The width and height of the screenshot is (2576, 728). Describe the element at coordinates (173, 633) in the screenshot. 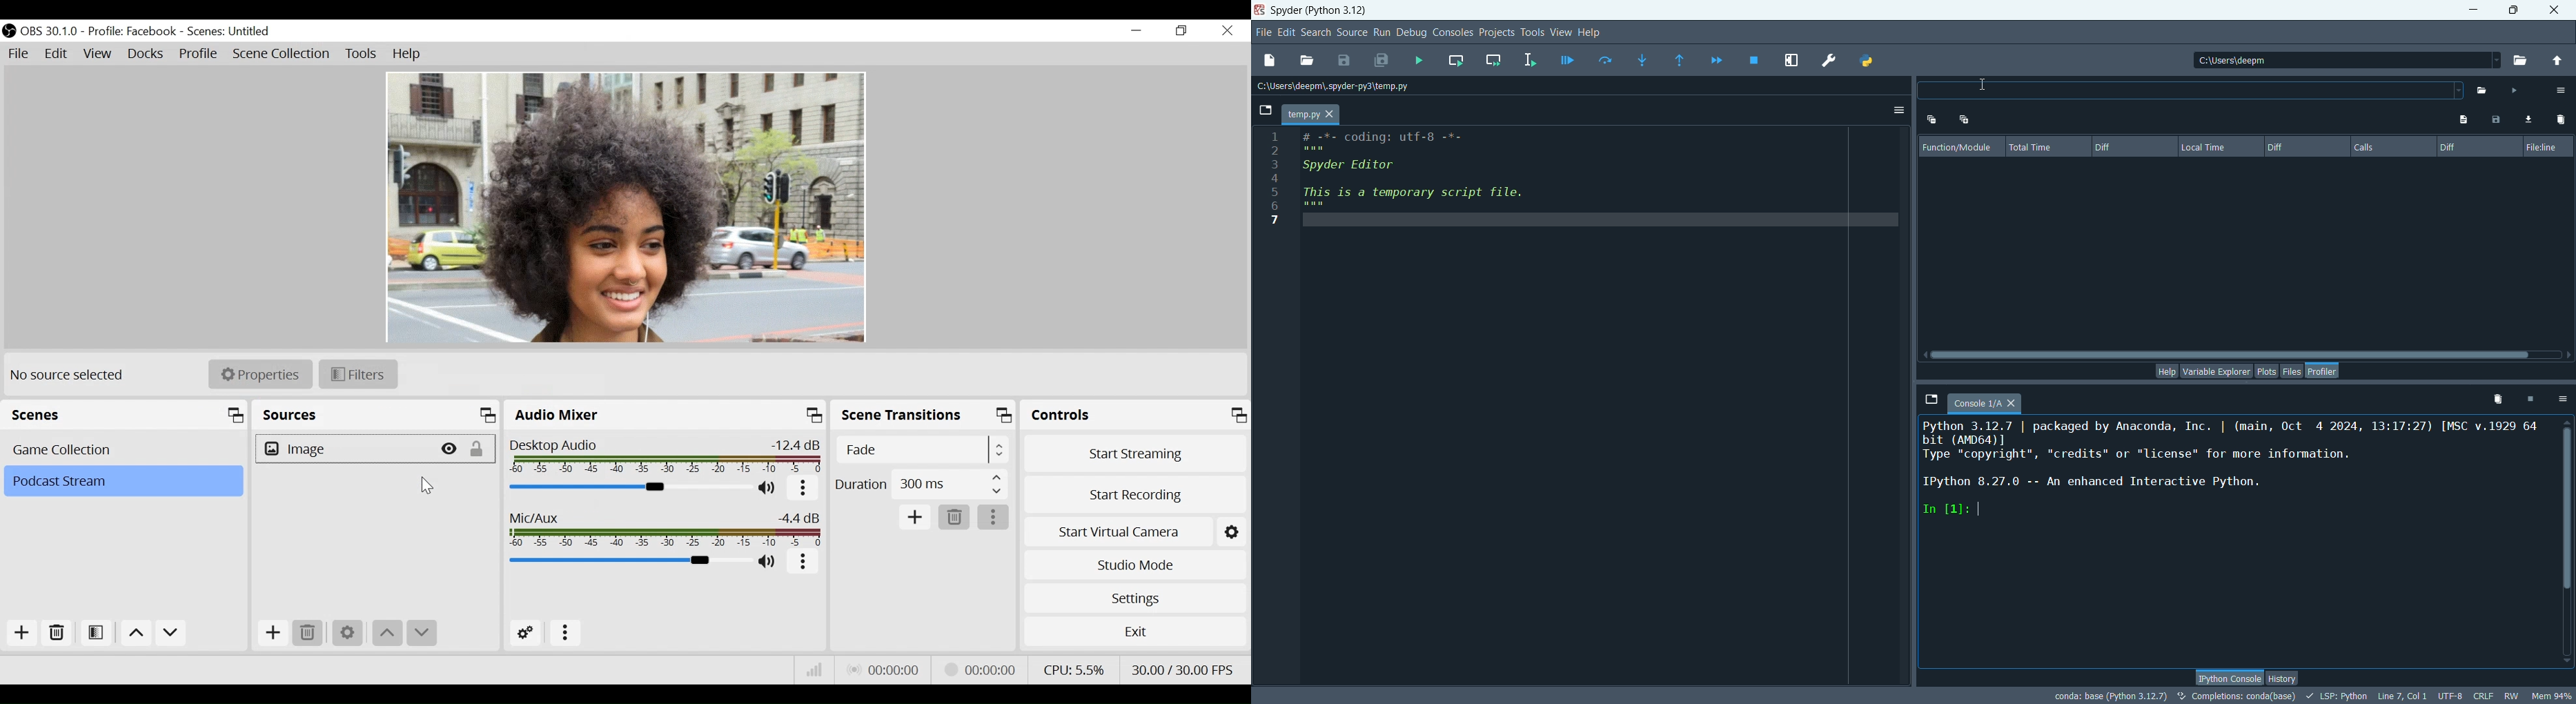

I see `Move down` at that location.